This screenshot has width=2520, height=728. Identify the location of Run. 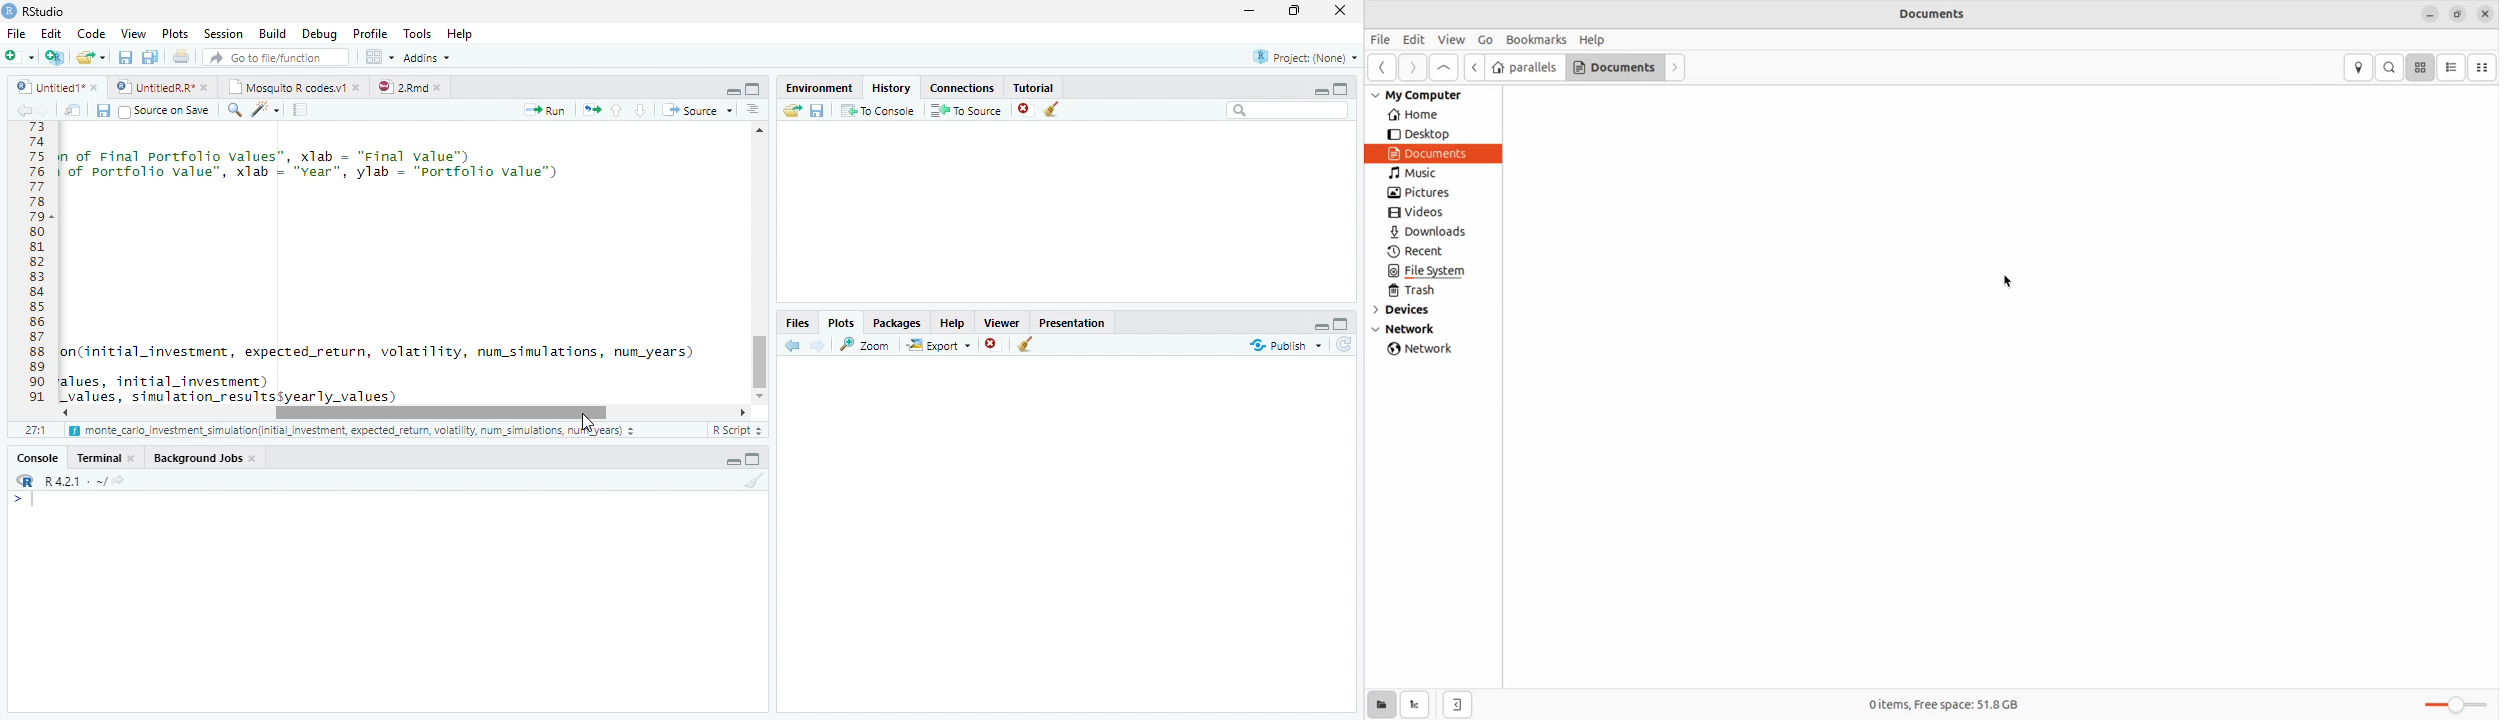
(546, 110).